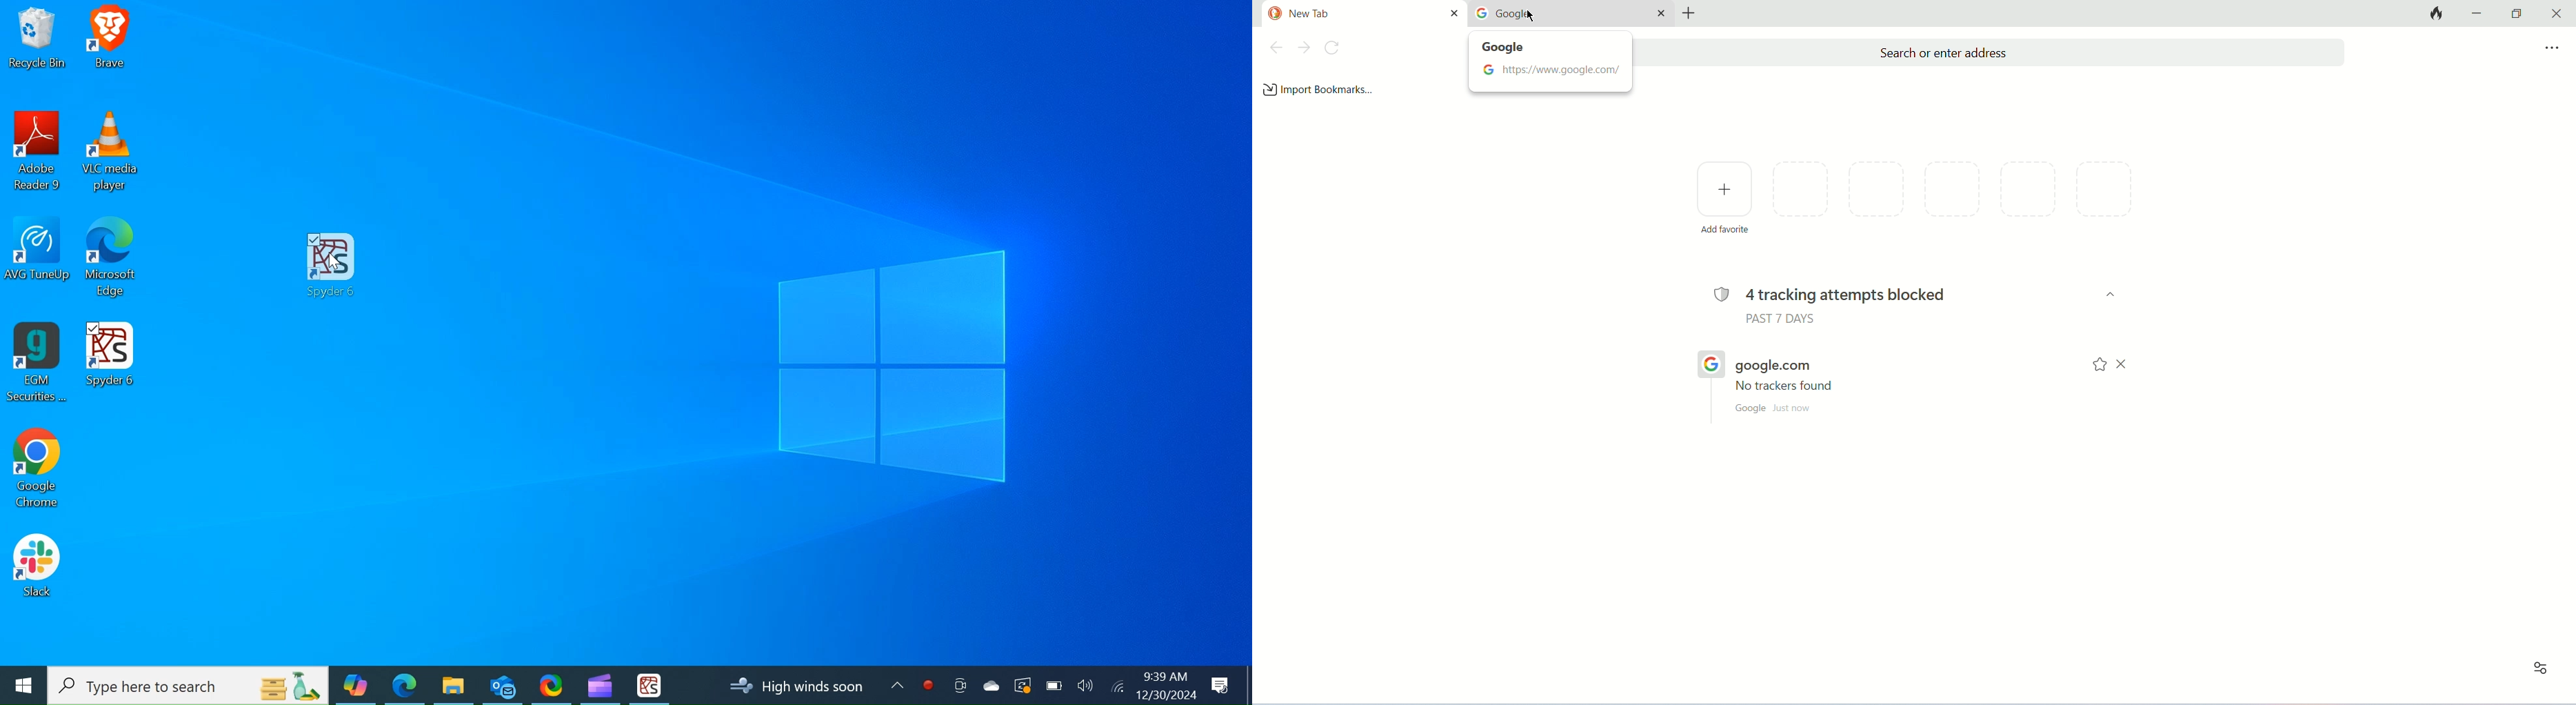 The image size is (2576, 728). Describe the element at coordinates (110, 356) in the screenshot. I see `Spyder Desktop Icon` at that location.